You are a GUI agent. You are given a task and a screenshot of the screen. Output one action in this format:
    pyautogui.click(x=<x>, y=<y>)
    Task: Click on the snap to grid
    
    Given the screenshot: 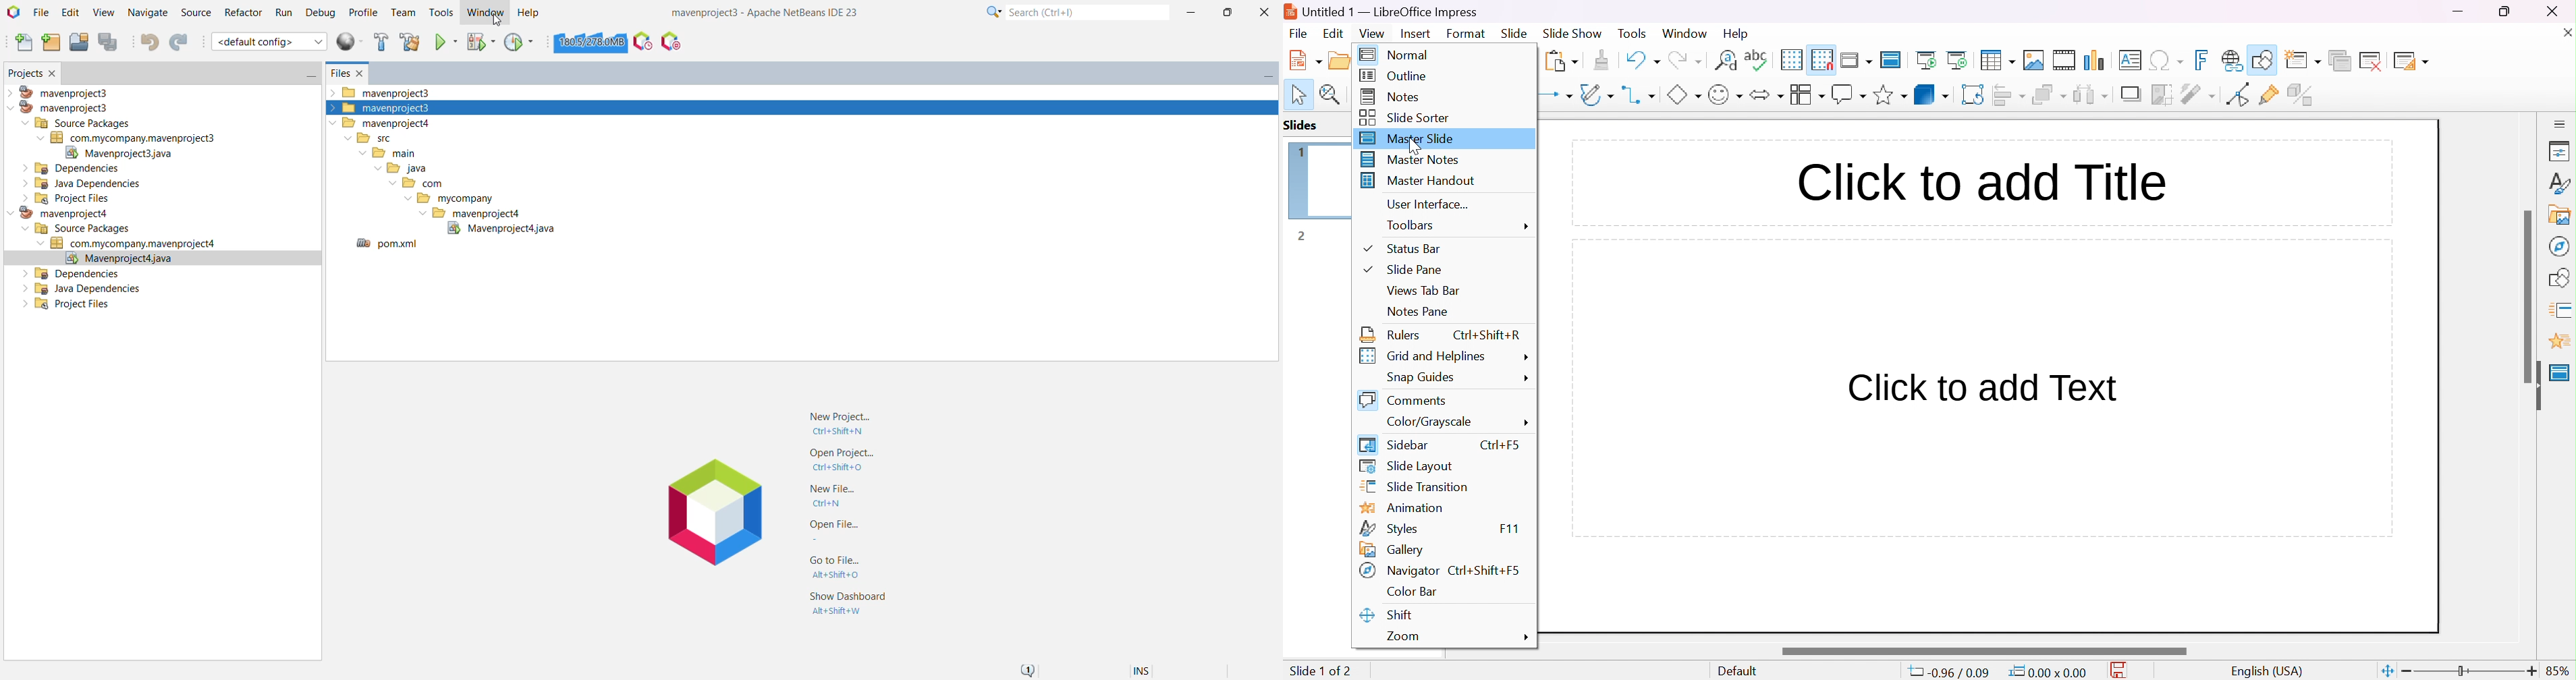 What is the action you would take?
    pyautogui.click(x=1822, y=58)
    